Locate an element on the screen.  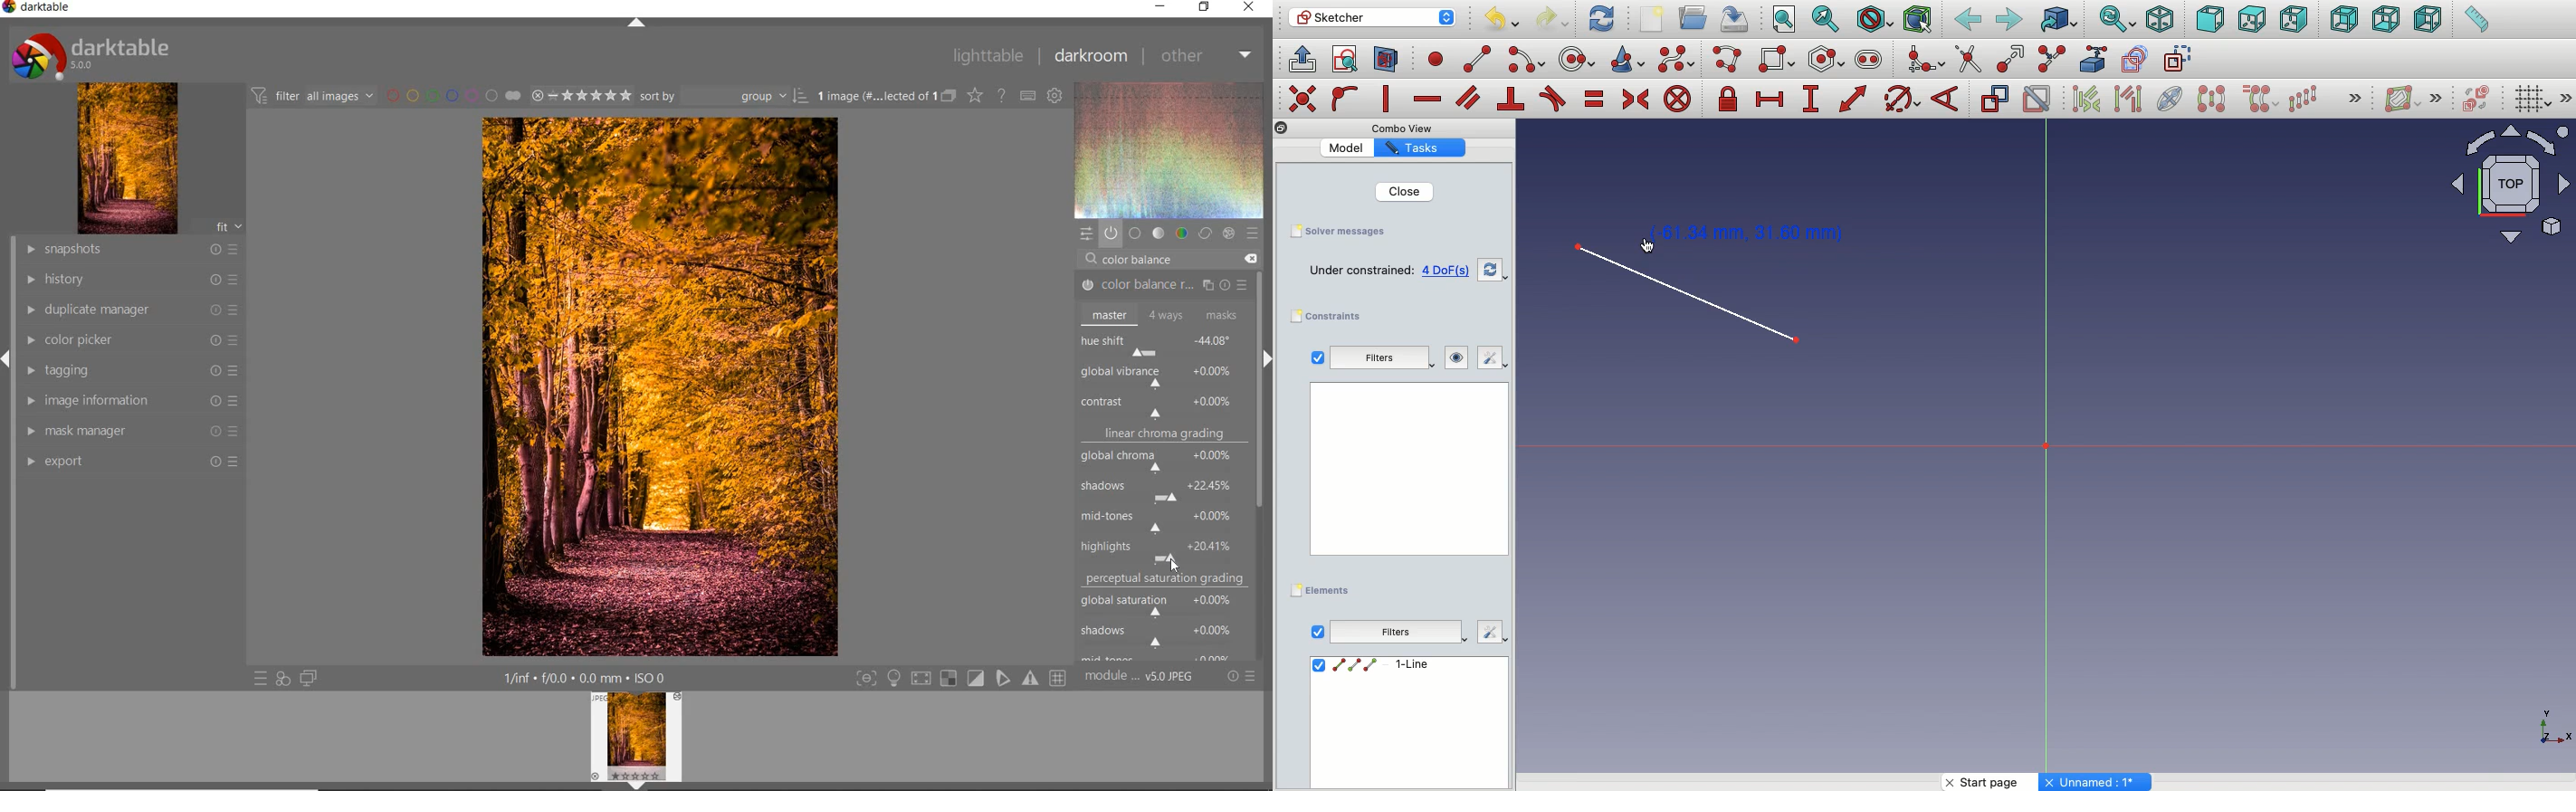
Polygon is located at coordinates (1827, 60).